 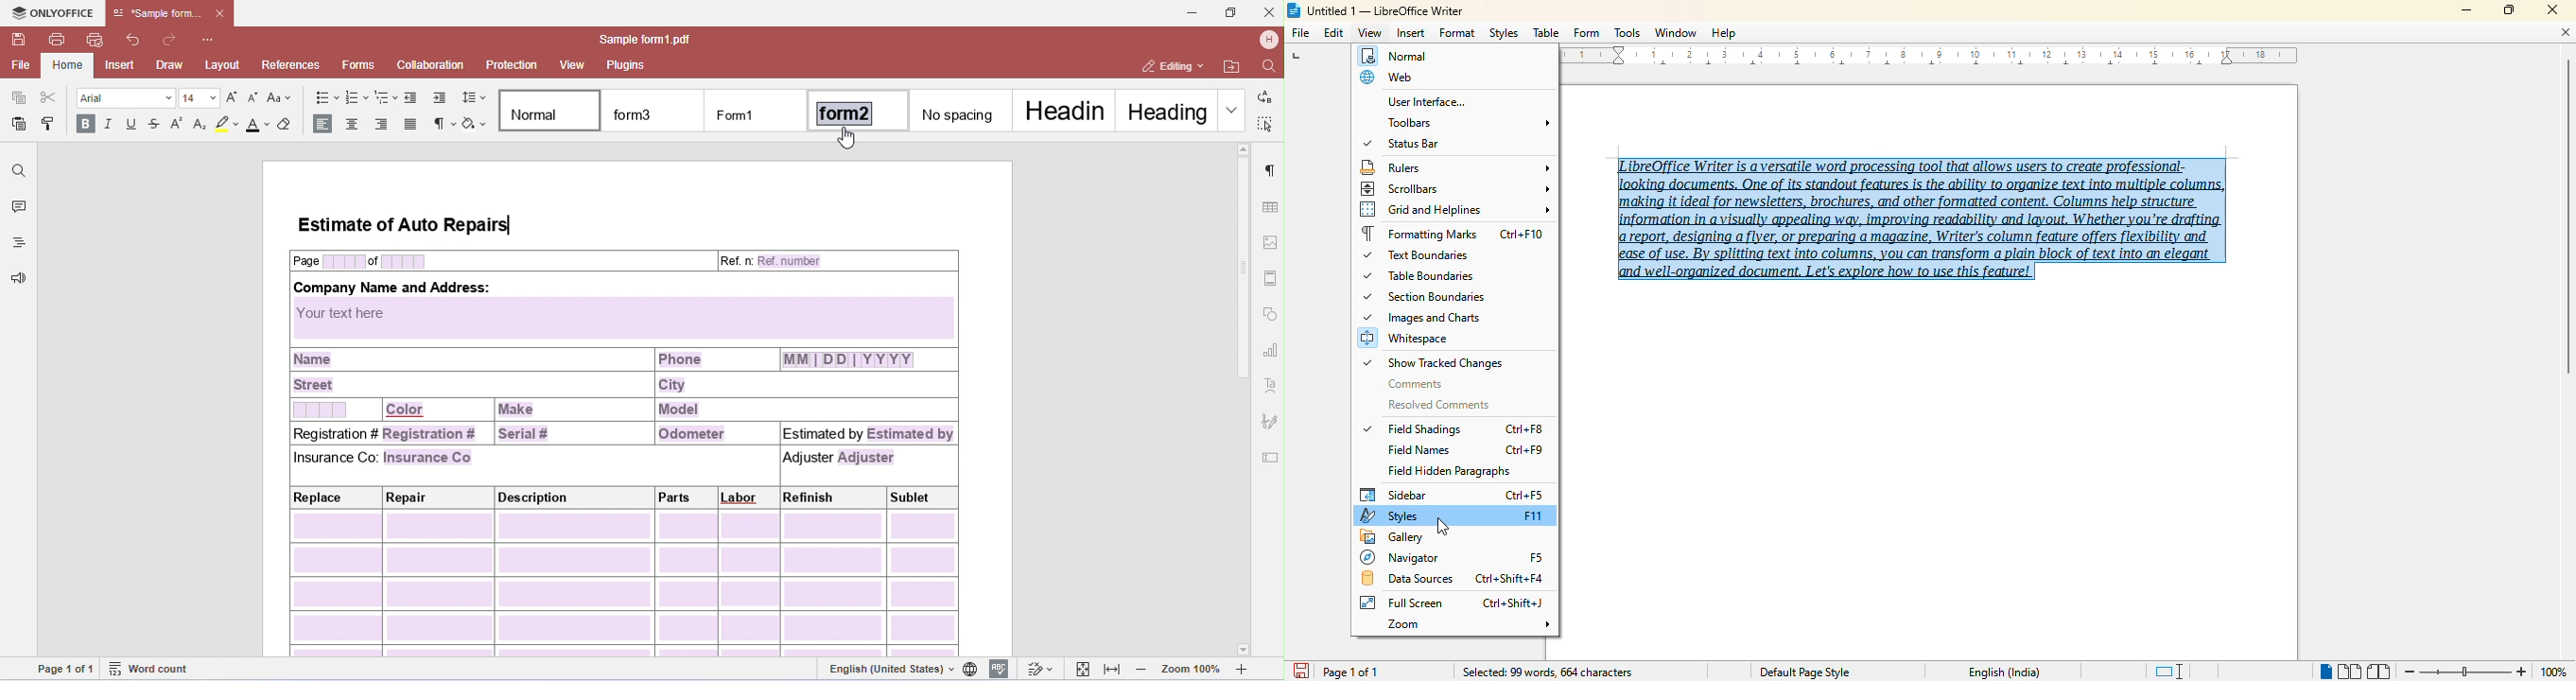 What do you see at coordinates (1418, 384) in the screenshot?
I see `comments` at bounding box center [1418, 384].